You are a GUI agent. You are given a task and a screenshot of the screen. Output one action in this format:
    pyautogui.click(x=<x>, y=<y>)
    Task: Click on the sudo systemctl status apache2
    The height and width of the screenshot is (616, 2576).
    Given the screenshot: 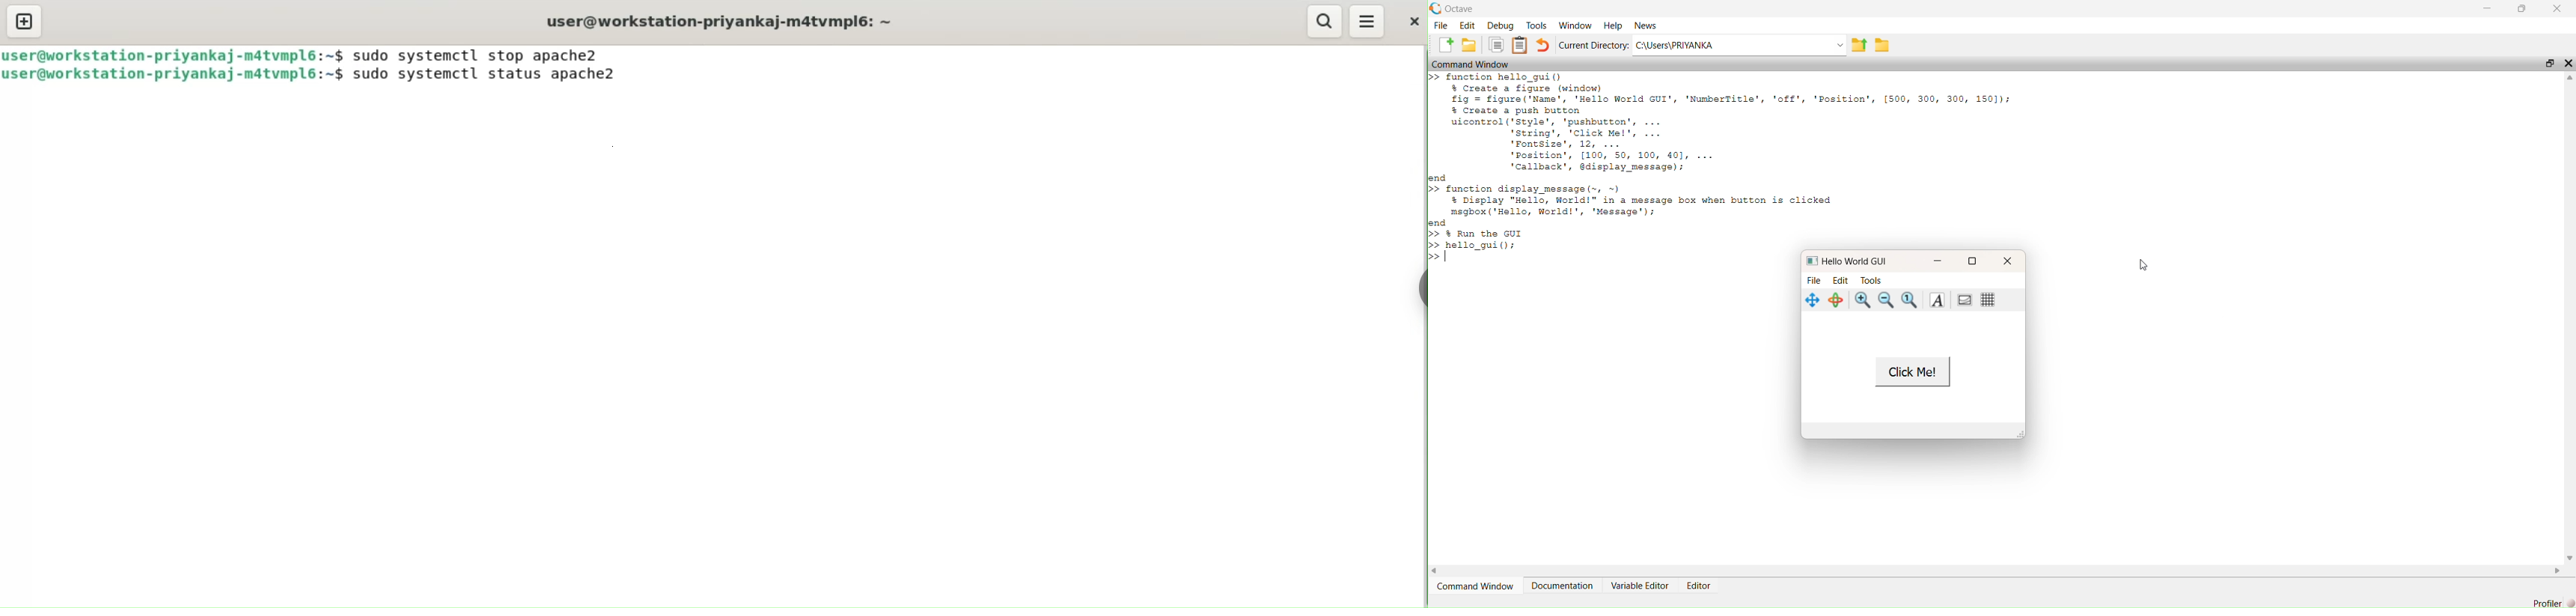 What is the action you would take?
    pyautogui.click(x=497, y=74)
    